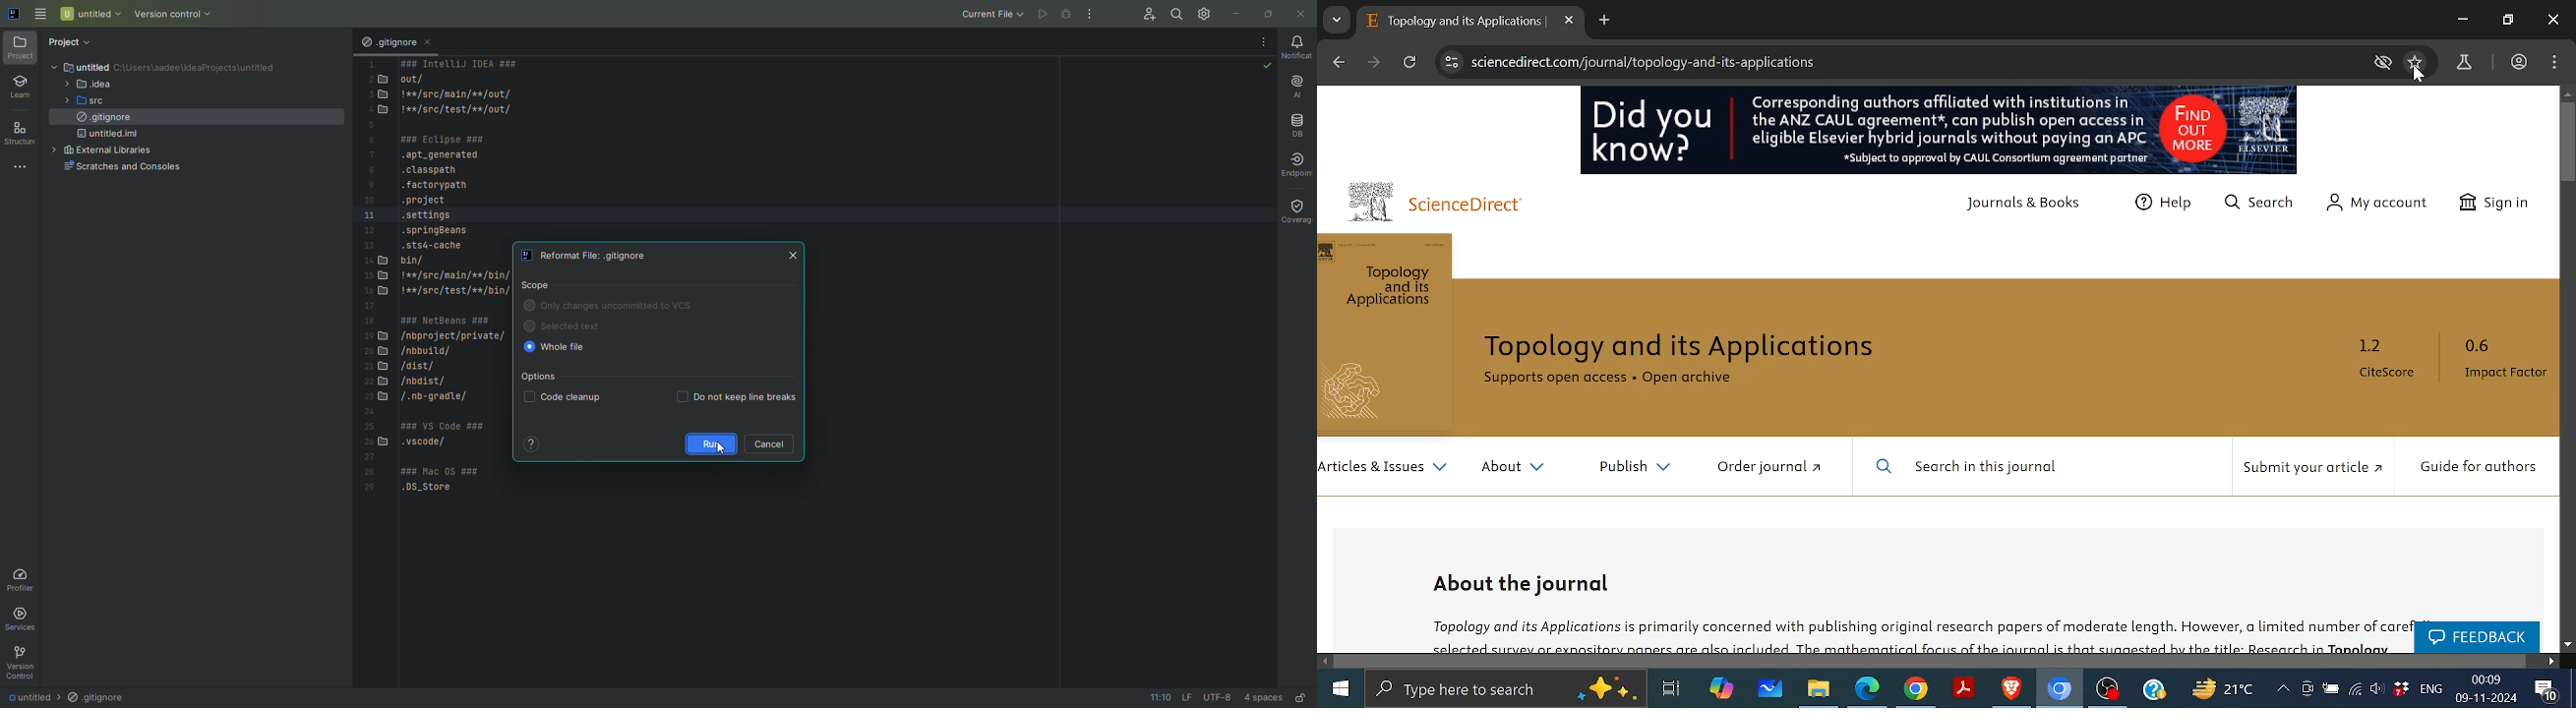 The width and height of the screenshot is (2576, 728). What do you see at coordinates (2263, 206) in the screenshot?
I see `search` at bounding box center [2263, 206].